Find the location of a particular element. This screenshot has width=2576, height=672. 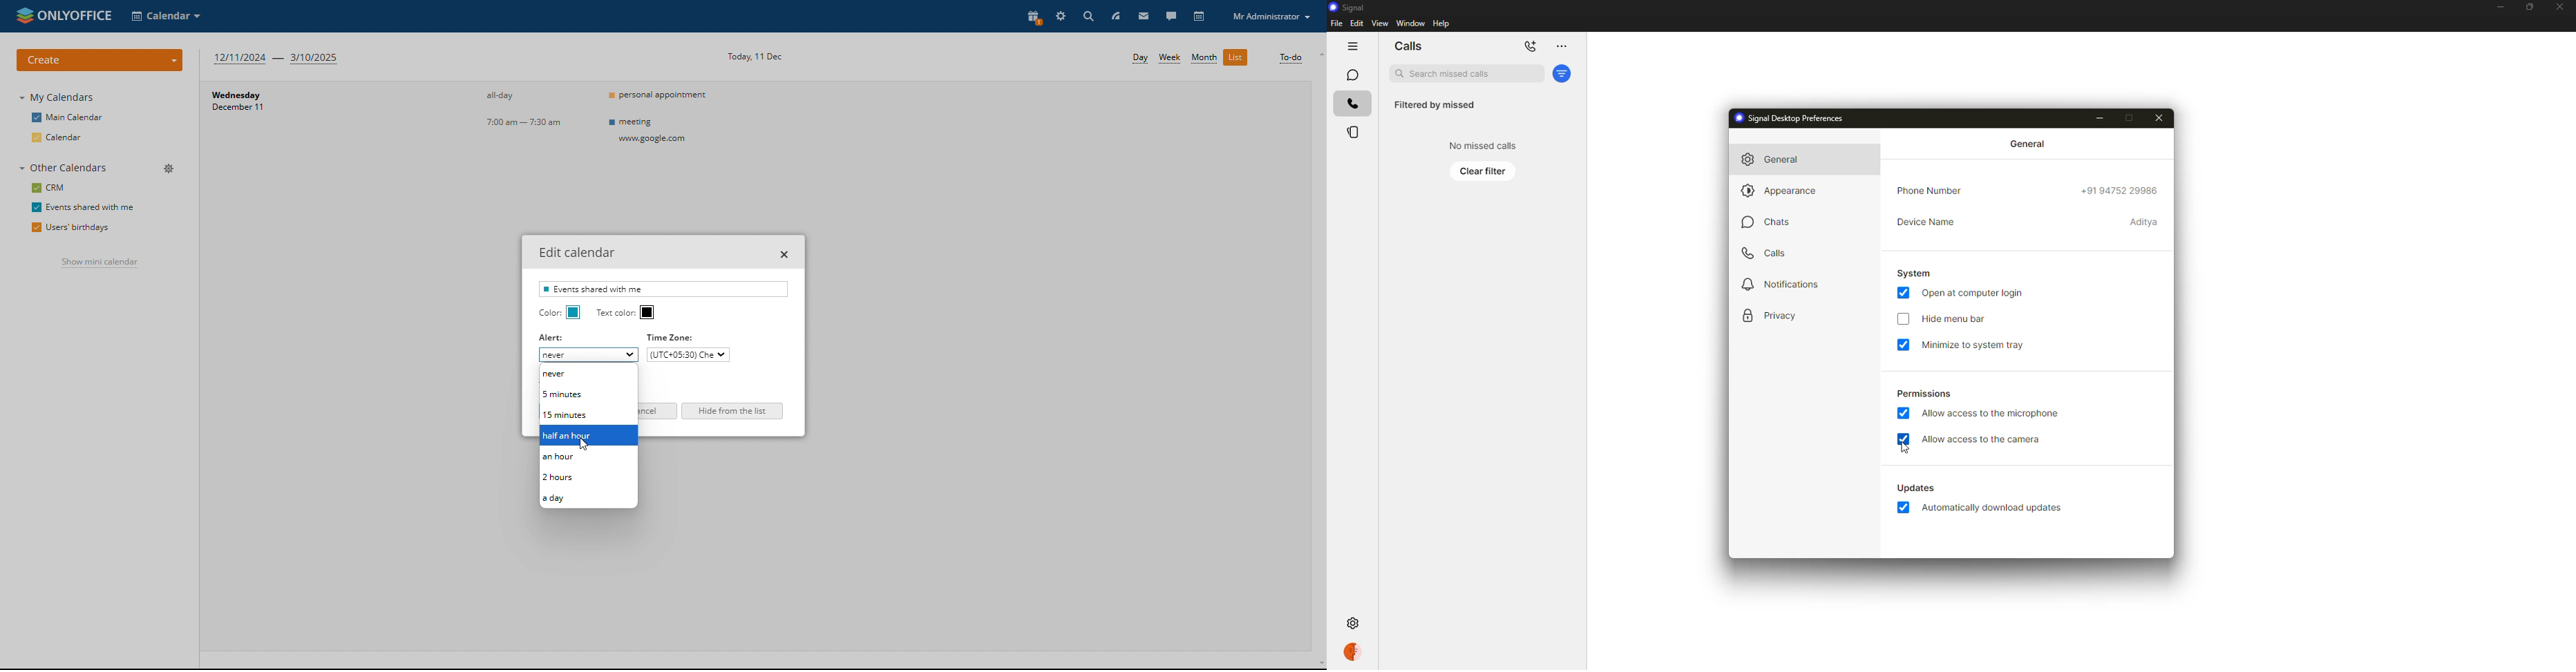

minimize is located at coordinates (2496, 8).